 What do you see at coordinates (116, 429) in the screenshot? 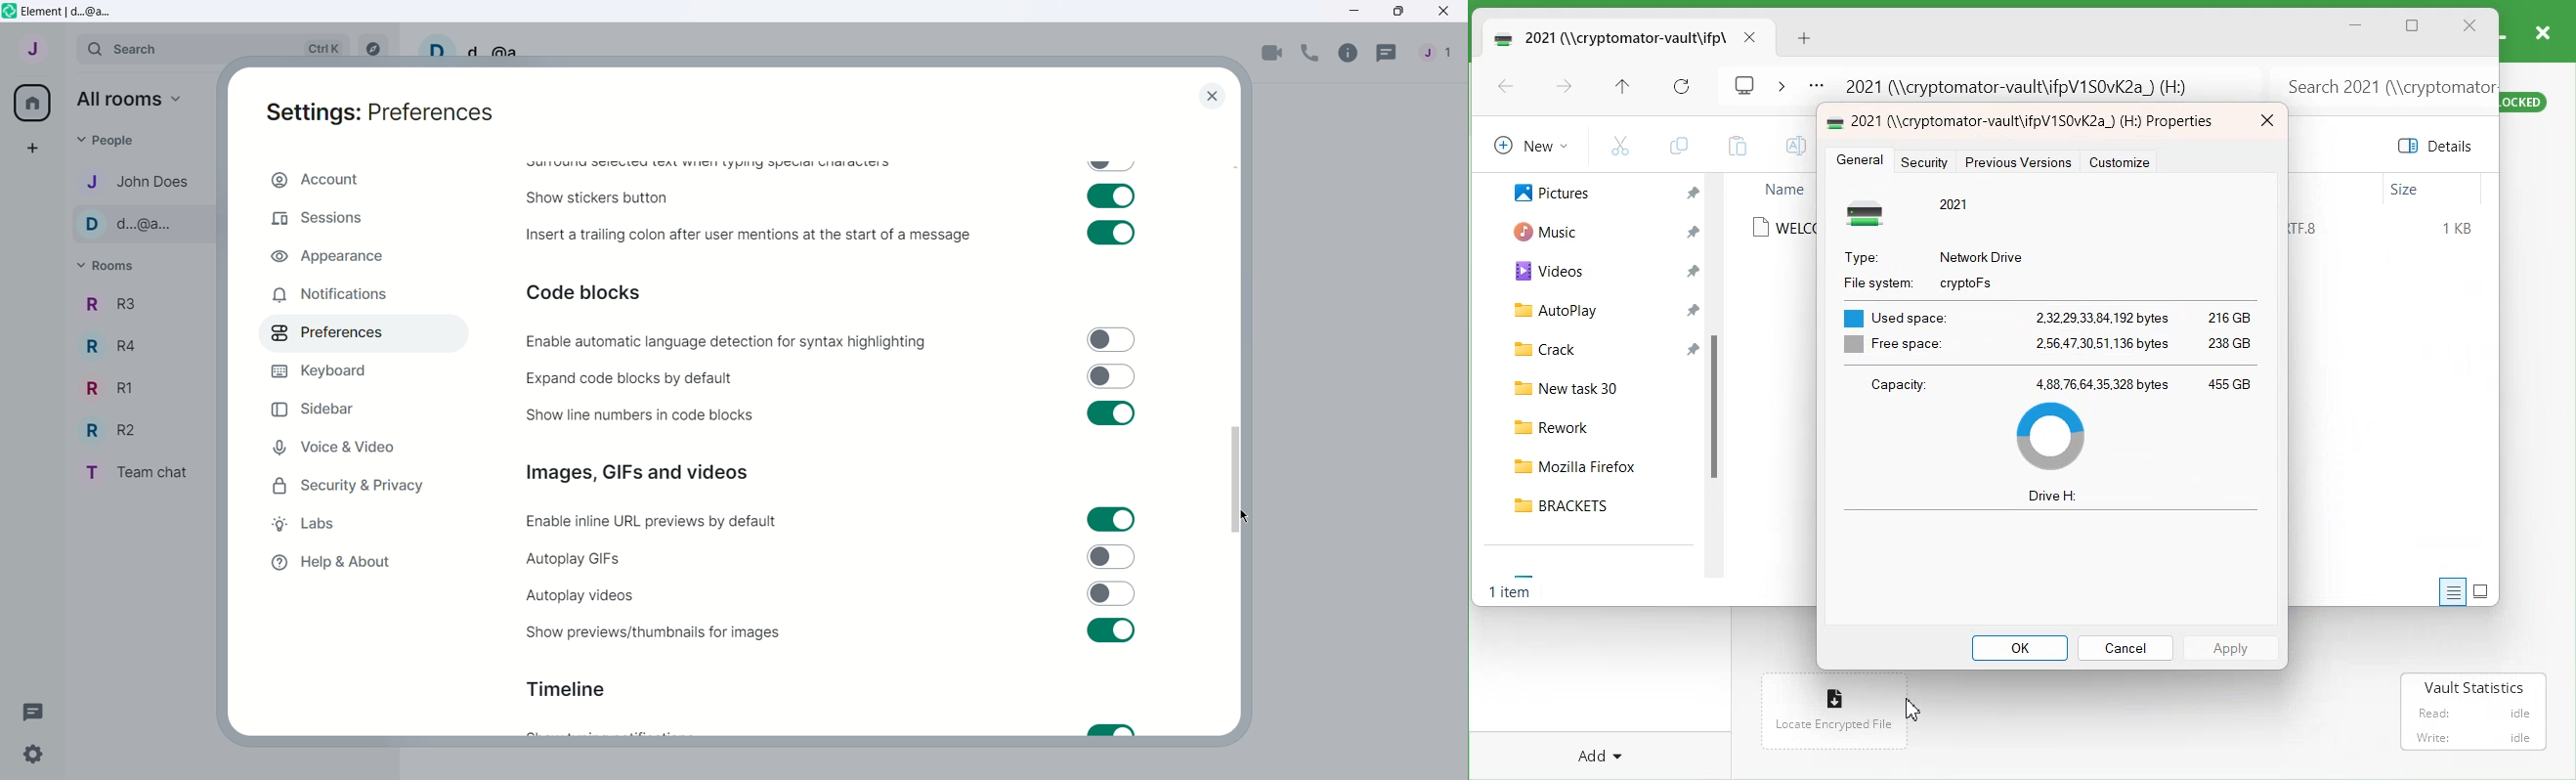
I see `R2 - Room Name` at bounding box center [116, 429].